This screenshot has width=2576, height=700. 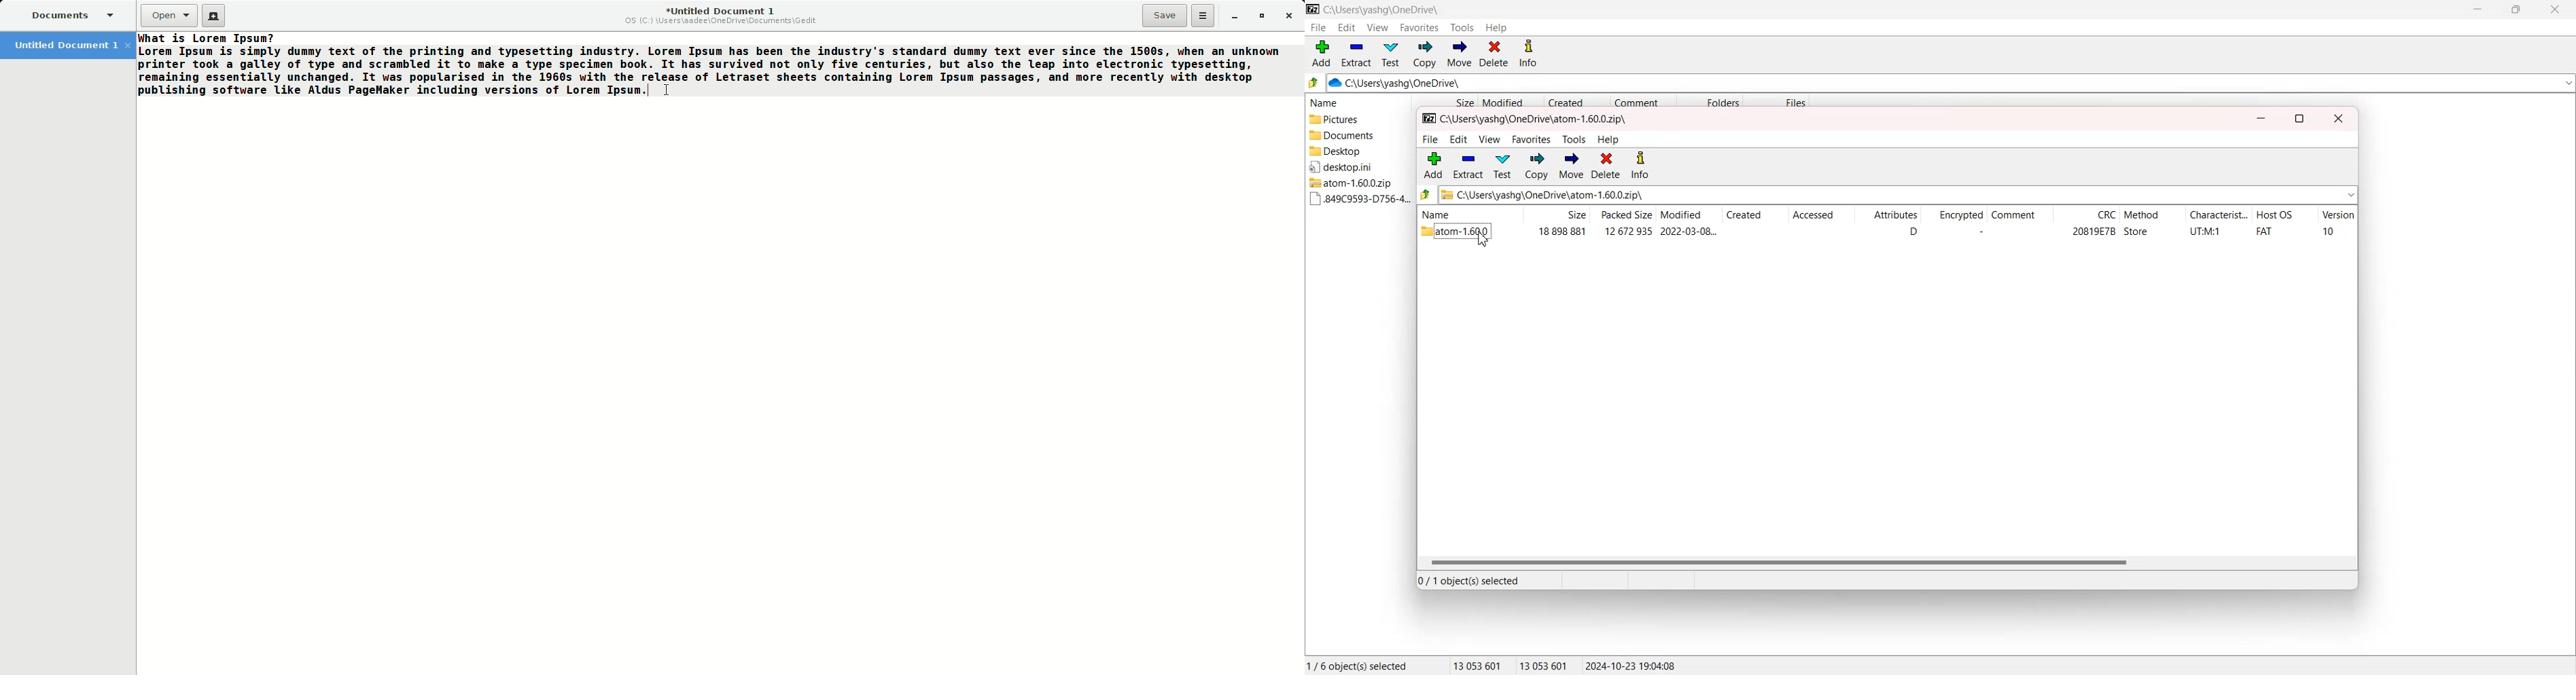 I want to click on store, so click(x=2136, y=232).